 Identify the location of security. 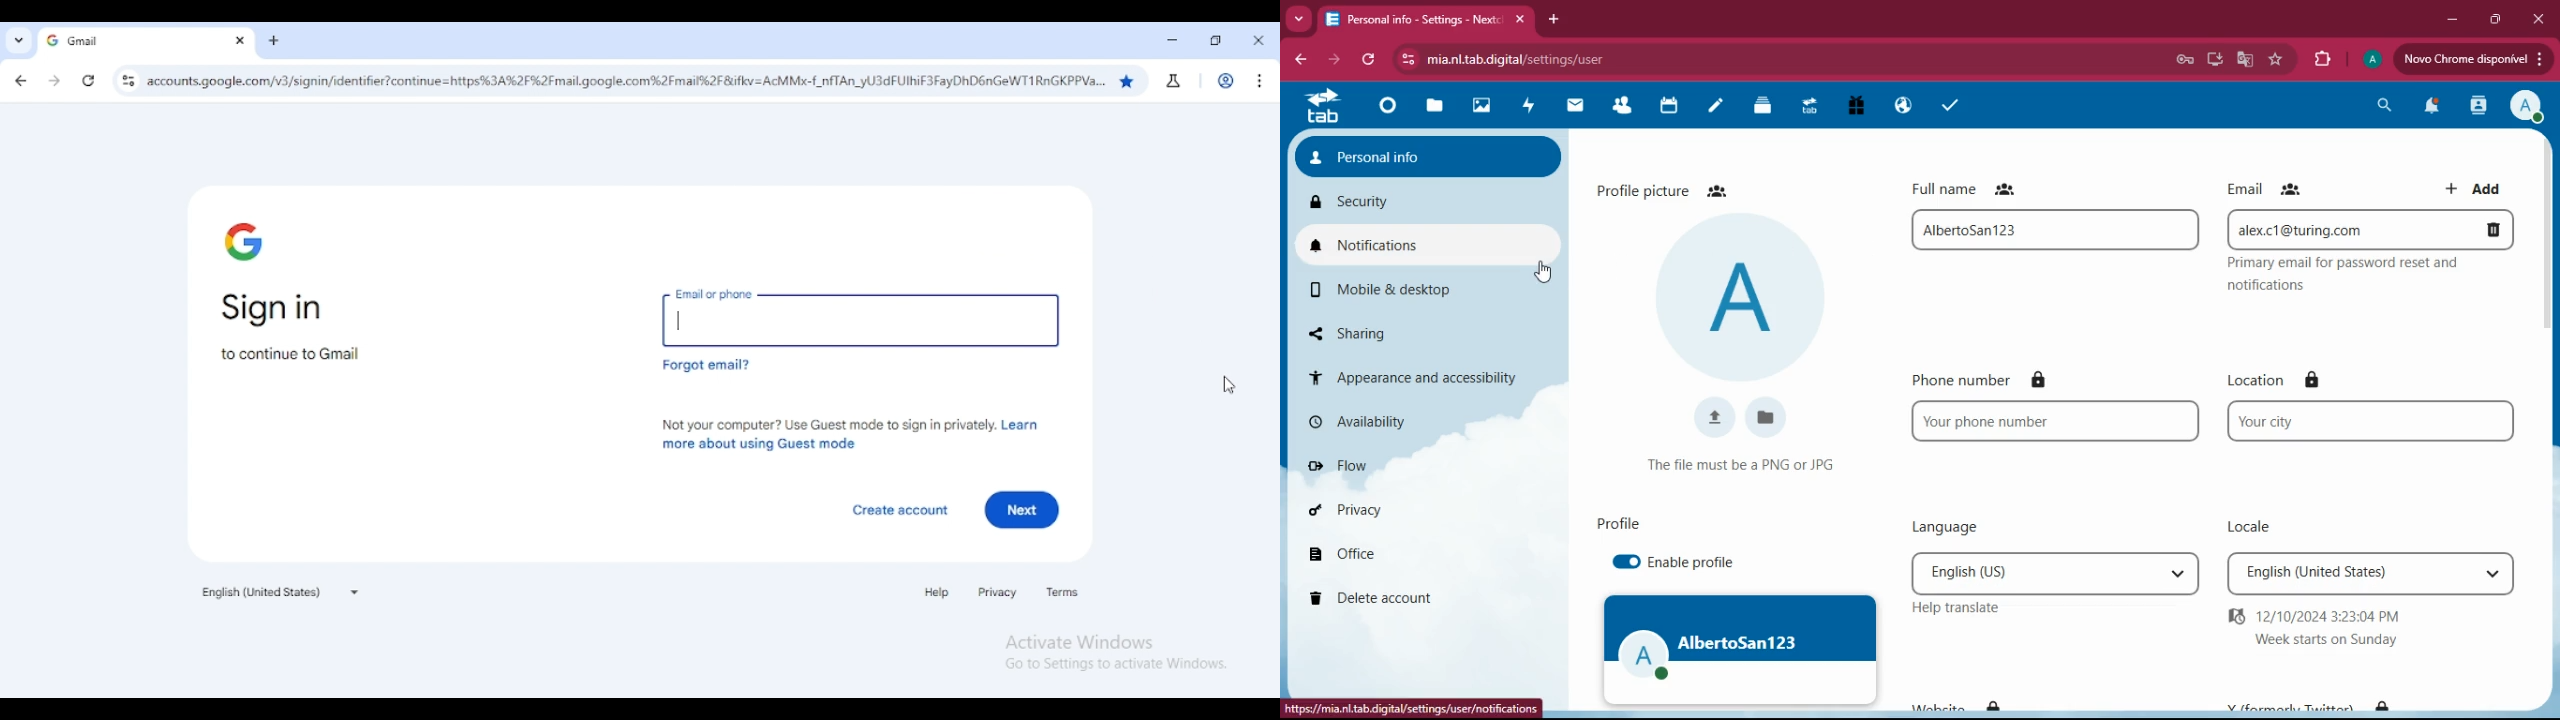
(1425, 204).